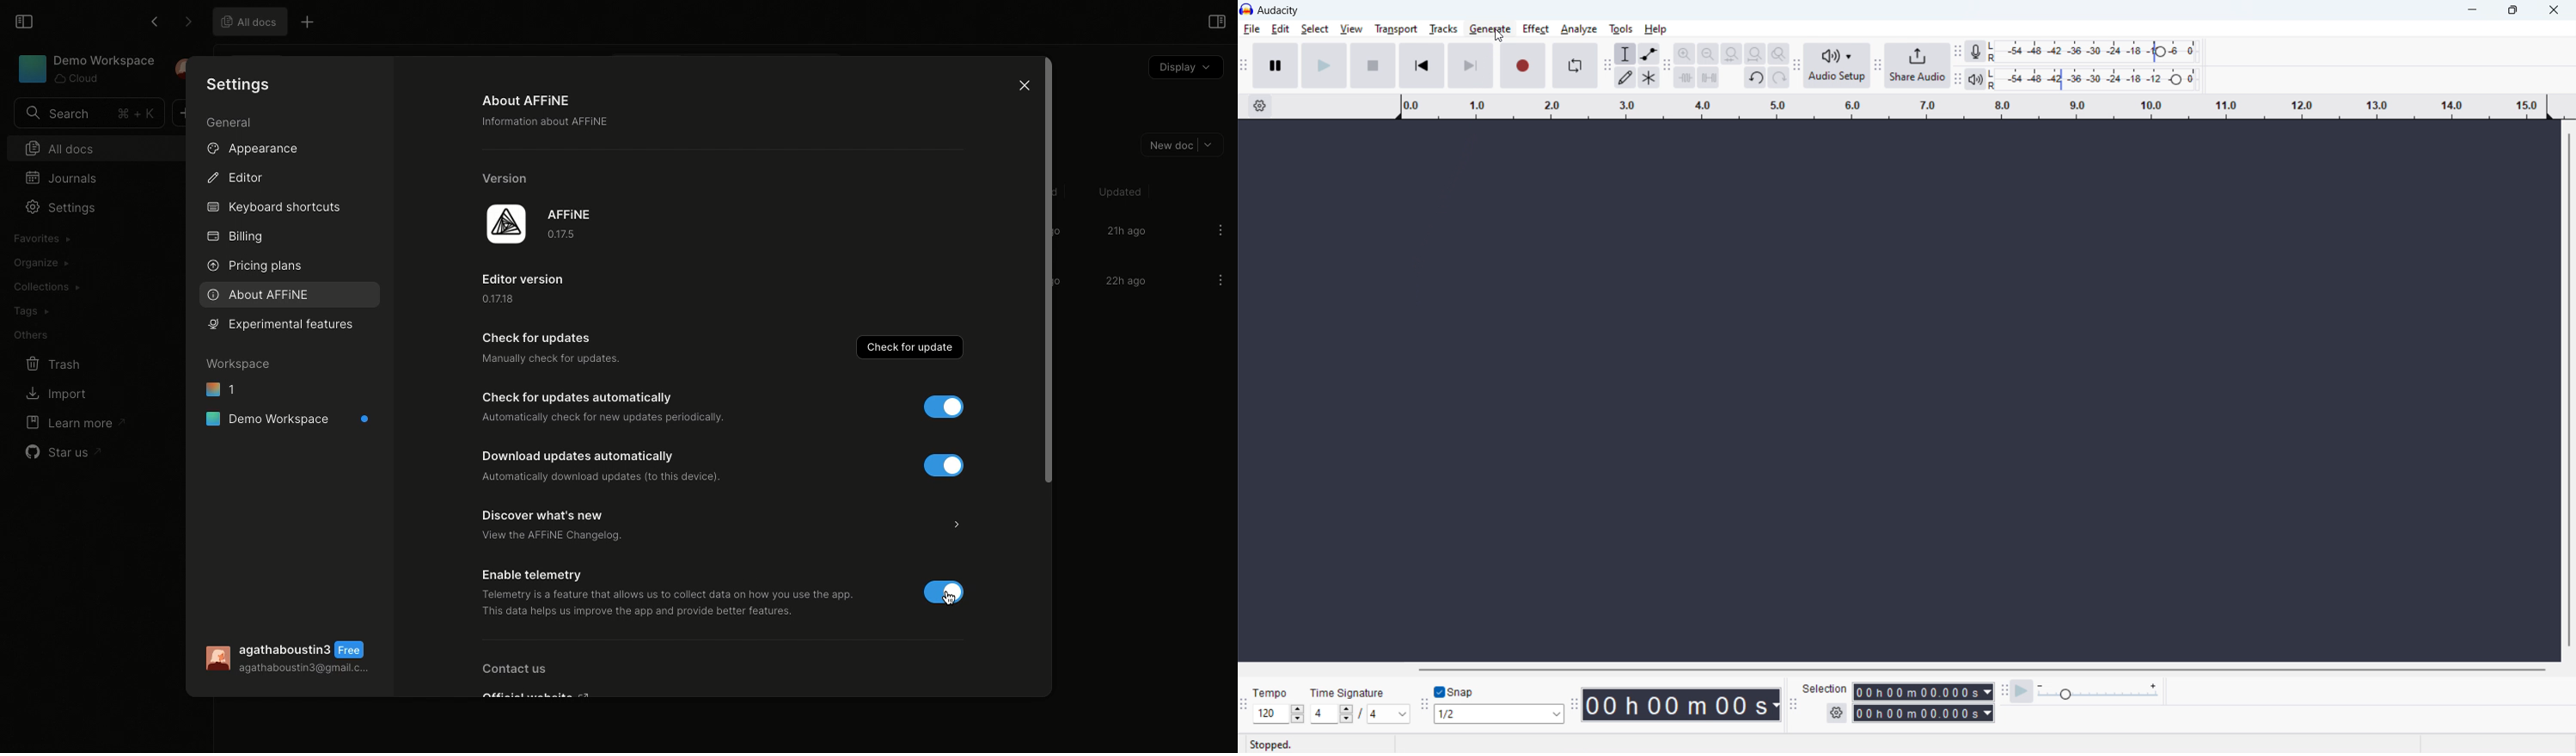 Image resolution: width=2576 pixels, height=756 pixels. What do you see at coordinates (1975, 78) in the screenshot?
I see `playback meter` at bounding box center [1975, 78].